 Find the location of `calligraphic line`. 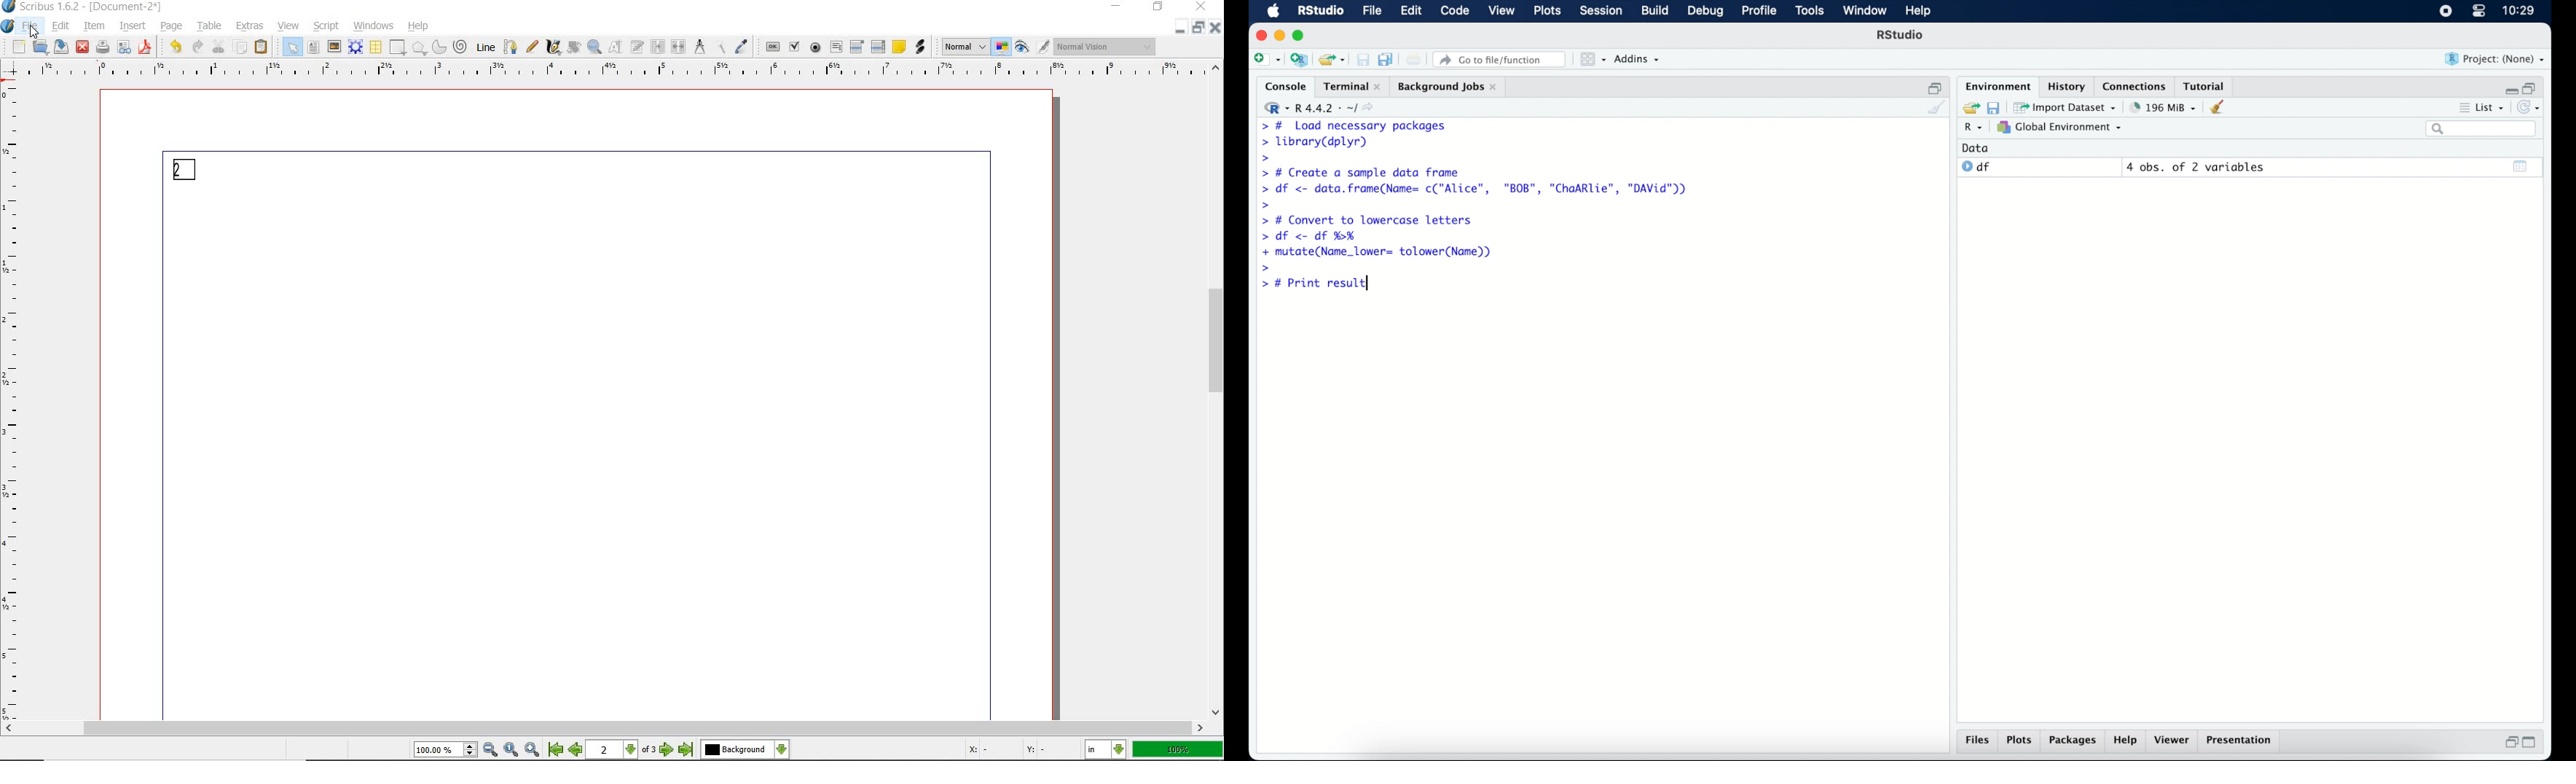

calligraphic line is located at coordinates (554, 47).